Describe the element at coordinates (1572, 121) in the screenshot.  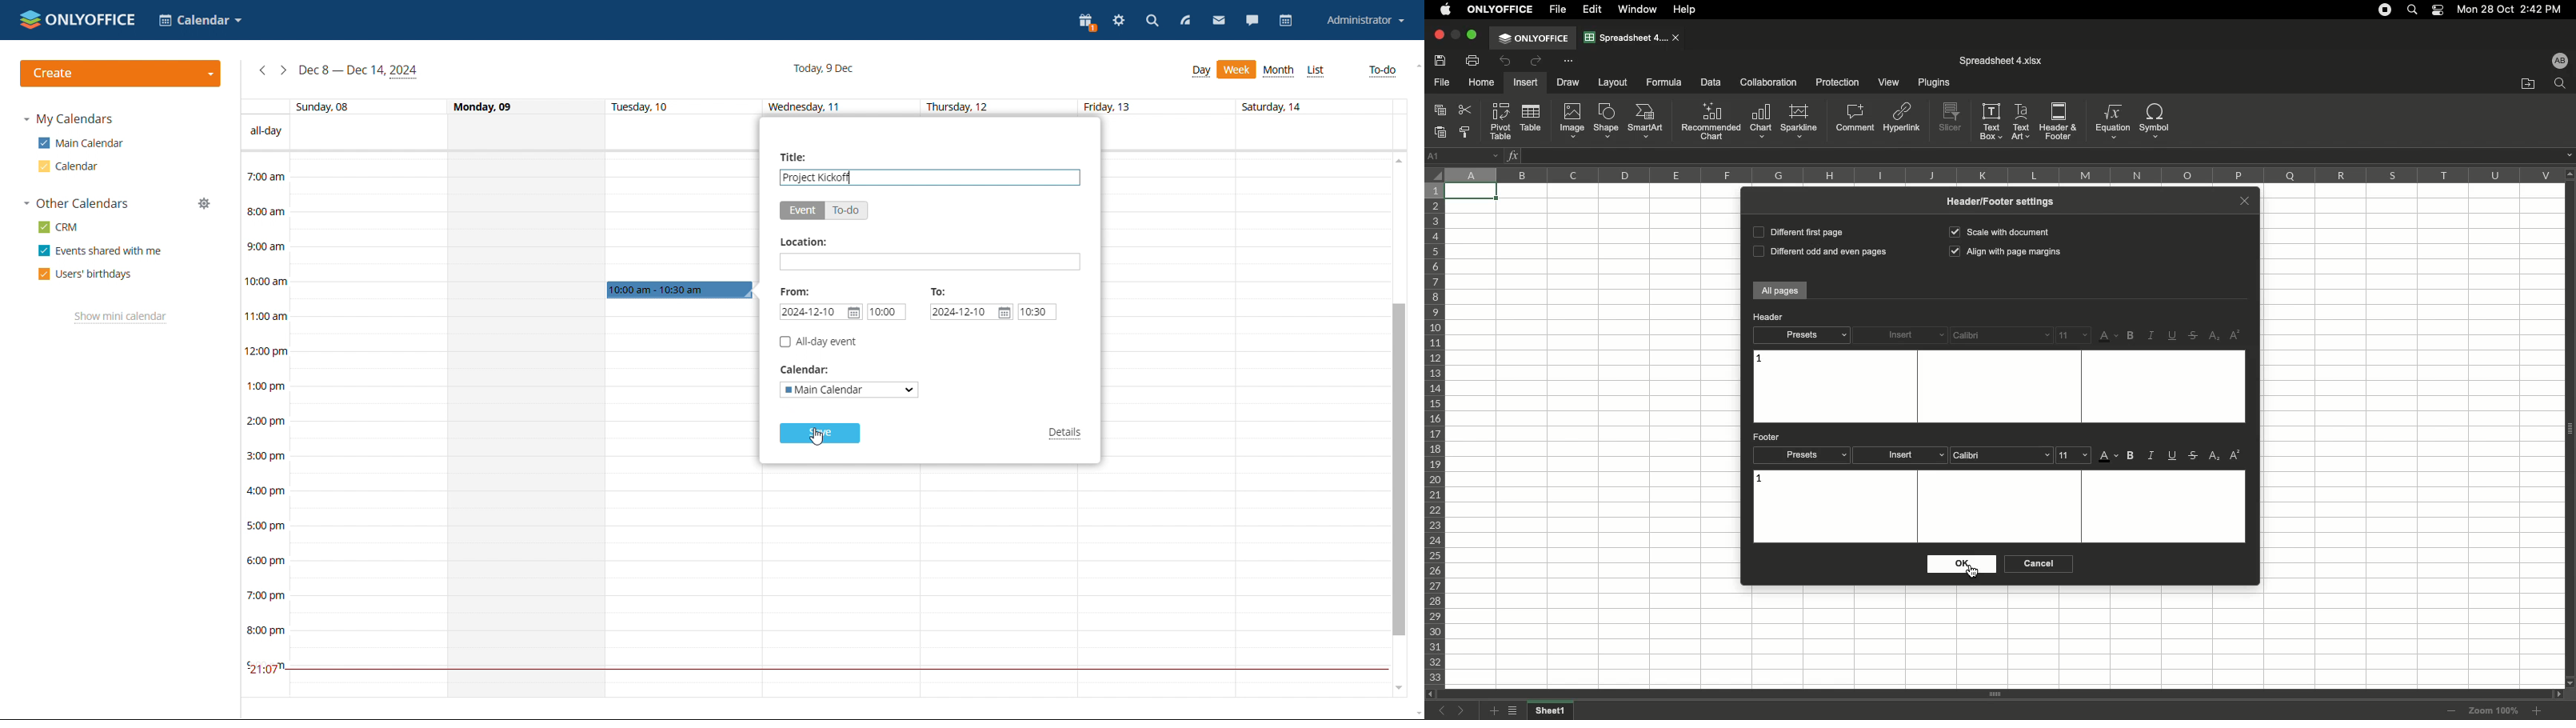
I see `Image` at that location.